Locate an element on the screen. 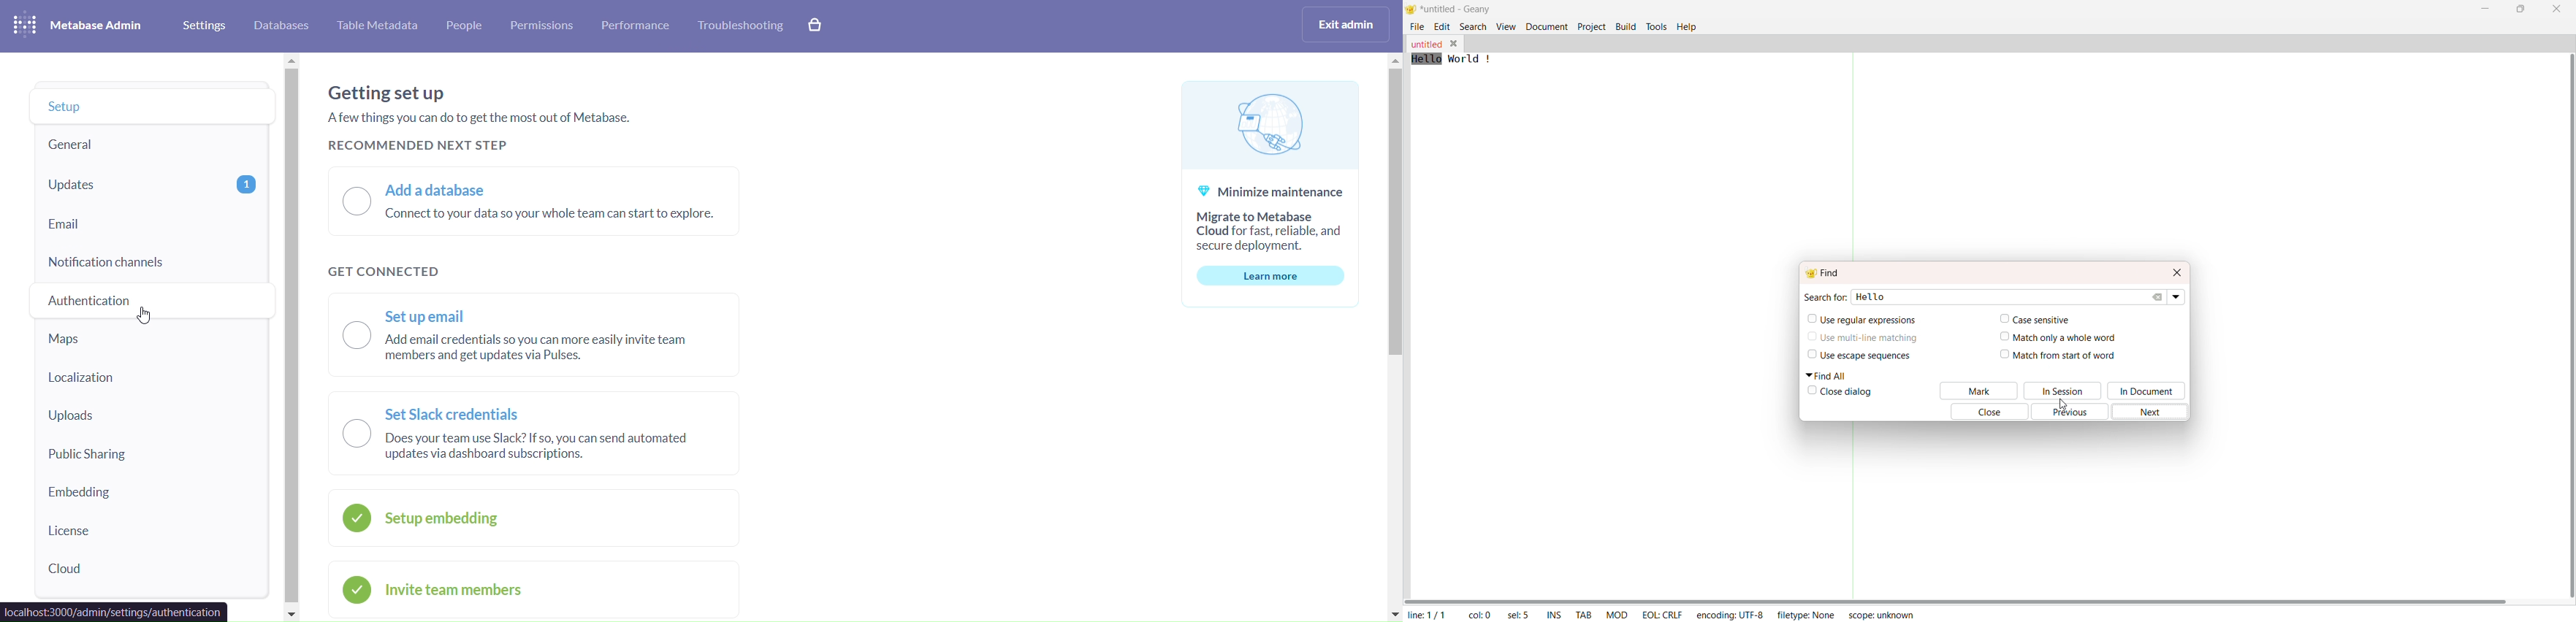  vertical scroll bar is located at coordinates (1393, 336).